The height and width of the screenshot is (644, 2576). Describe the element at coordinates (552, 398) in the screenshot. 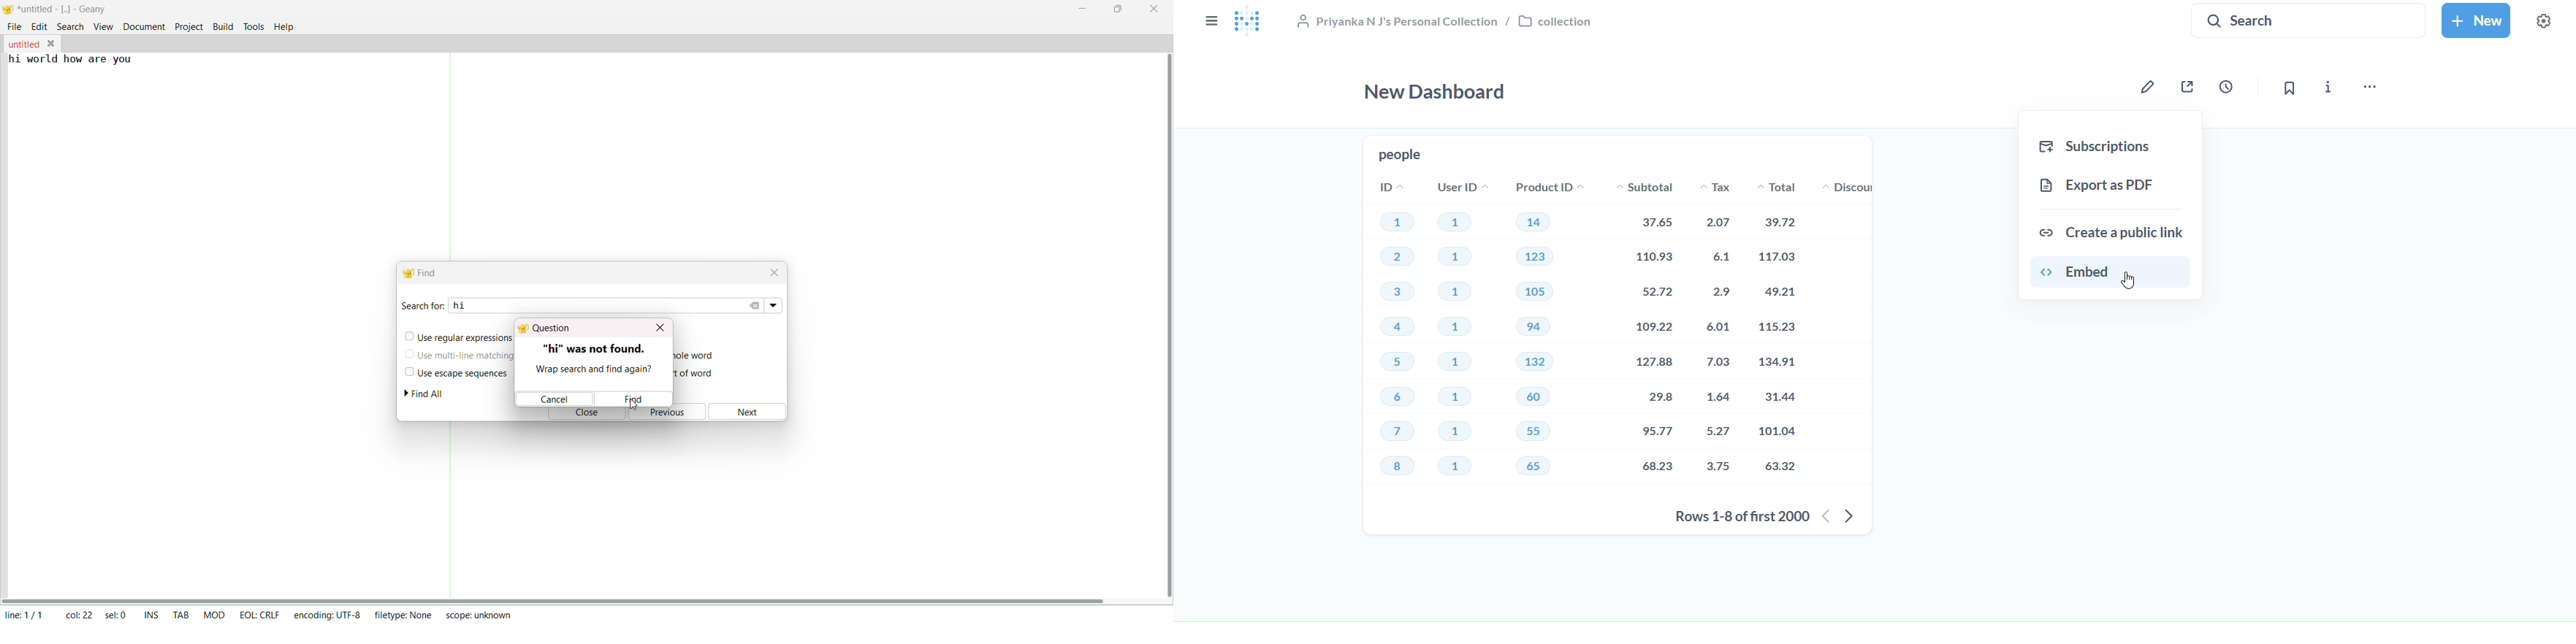

I see `cancel` at that location.